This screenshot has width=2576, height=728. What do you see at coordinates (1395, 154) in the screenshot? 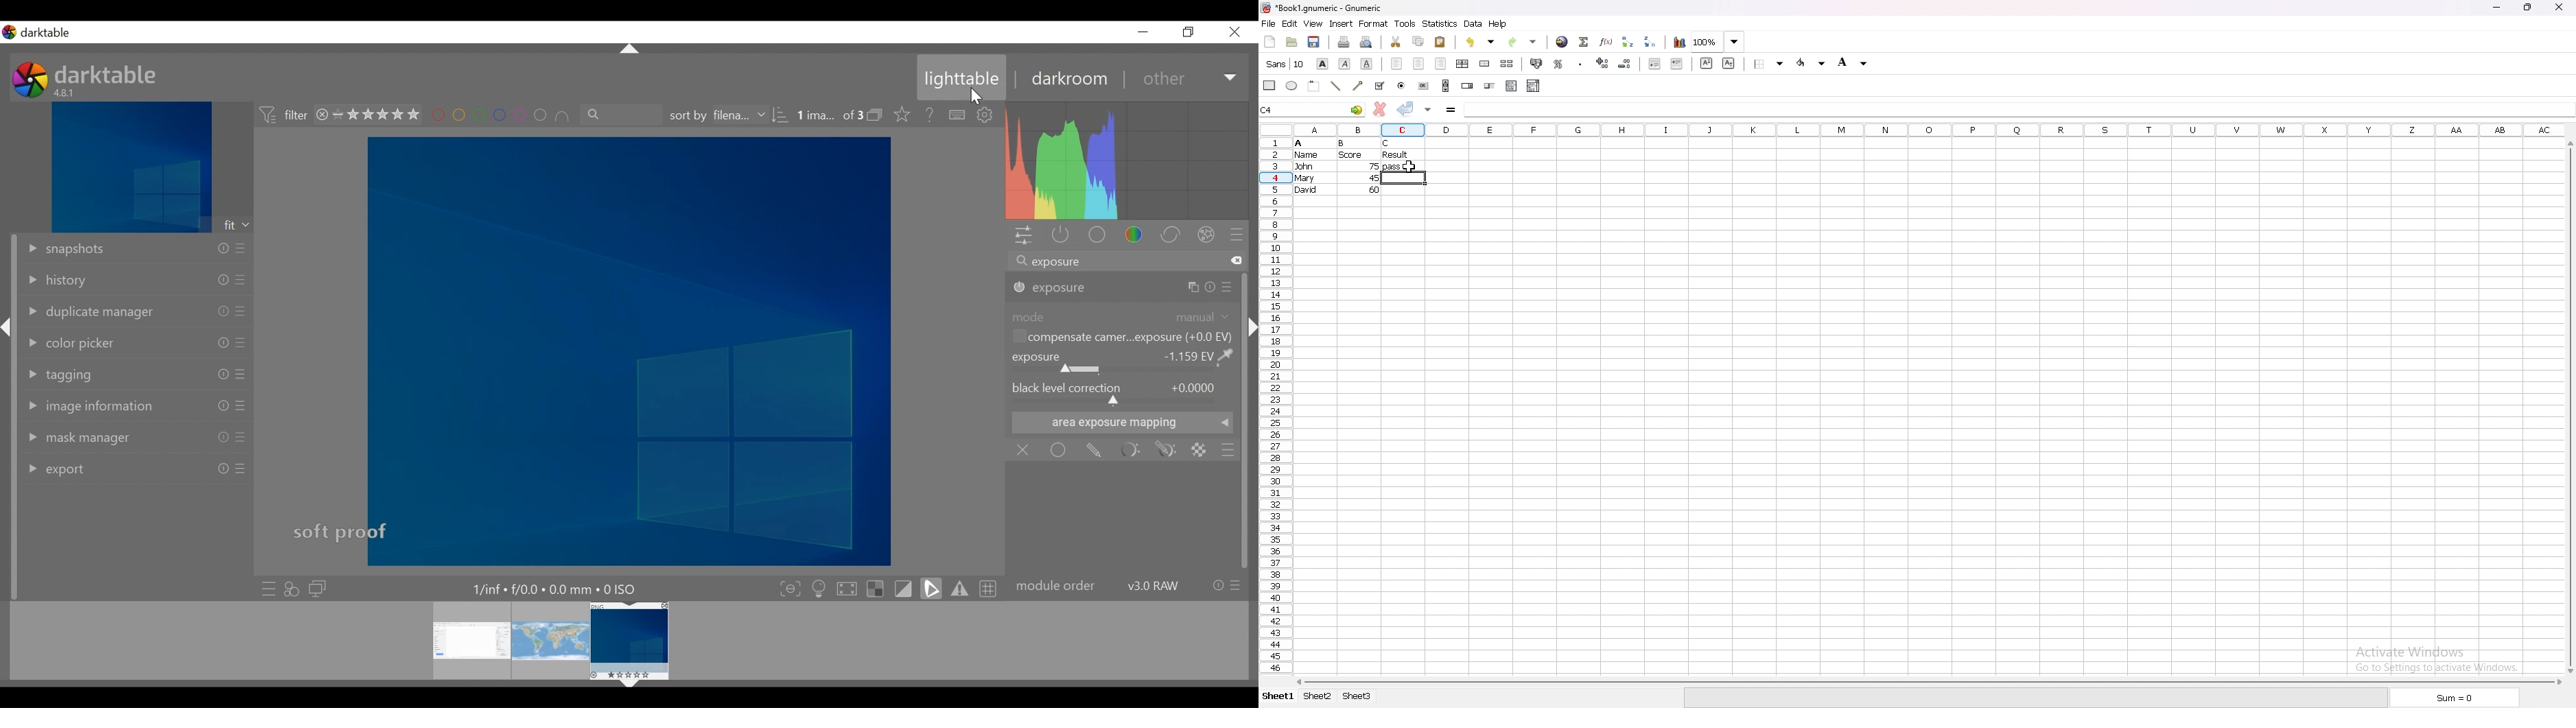
I see `result` at bounding box center [1395, 154].